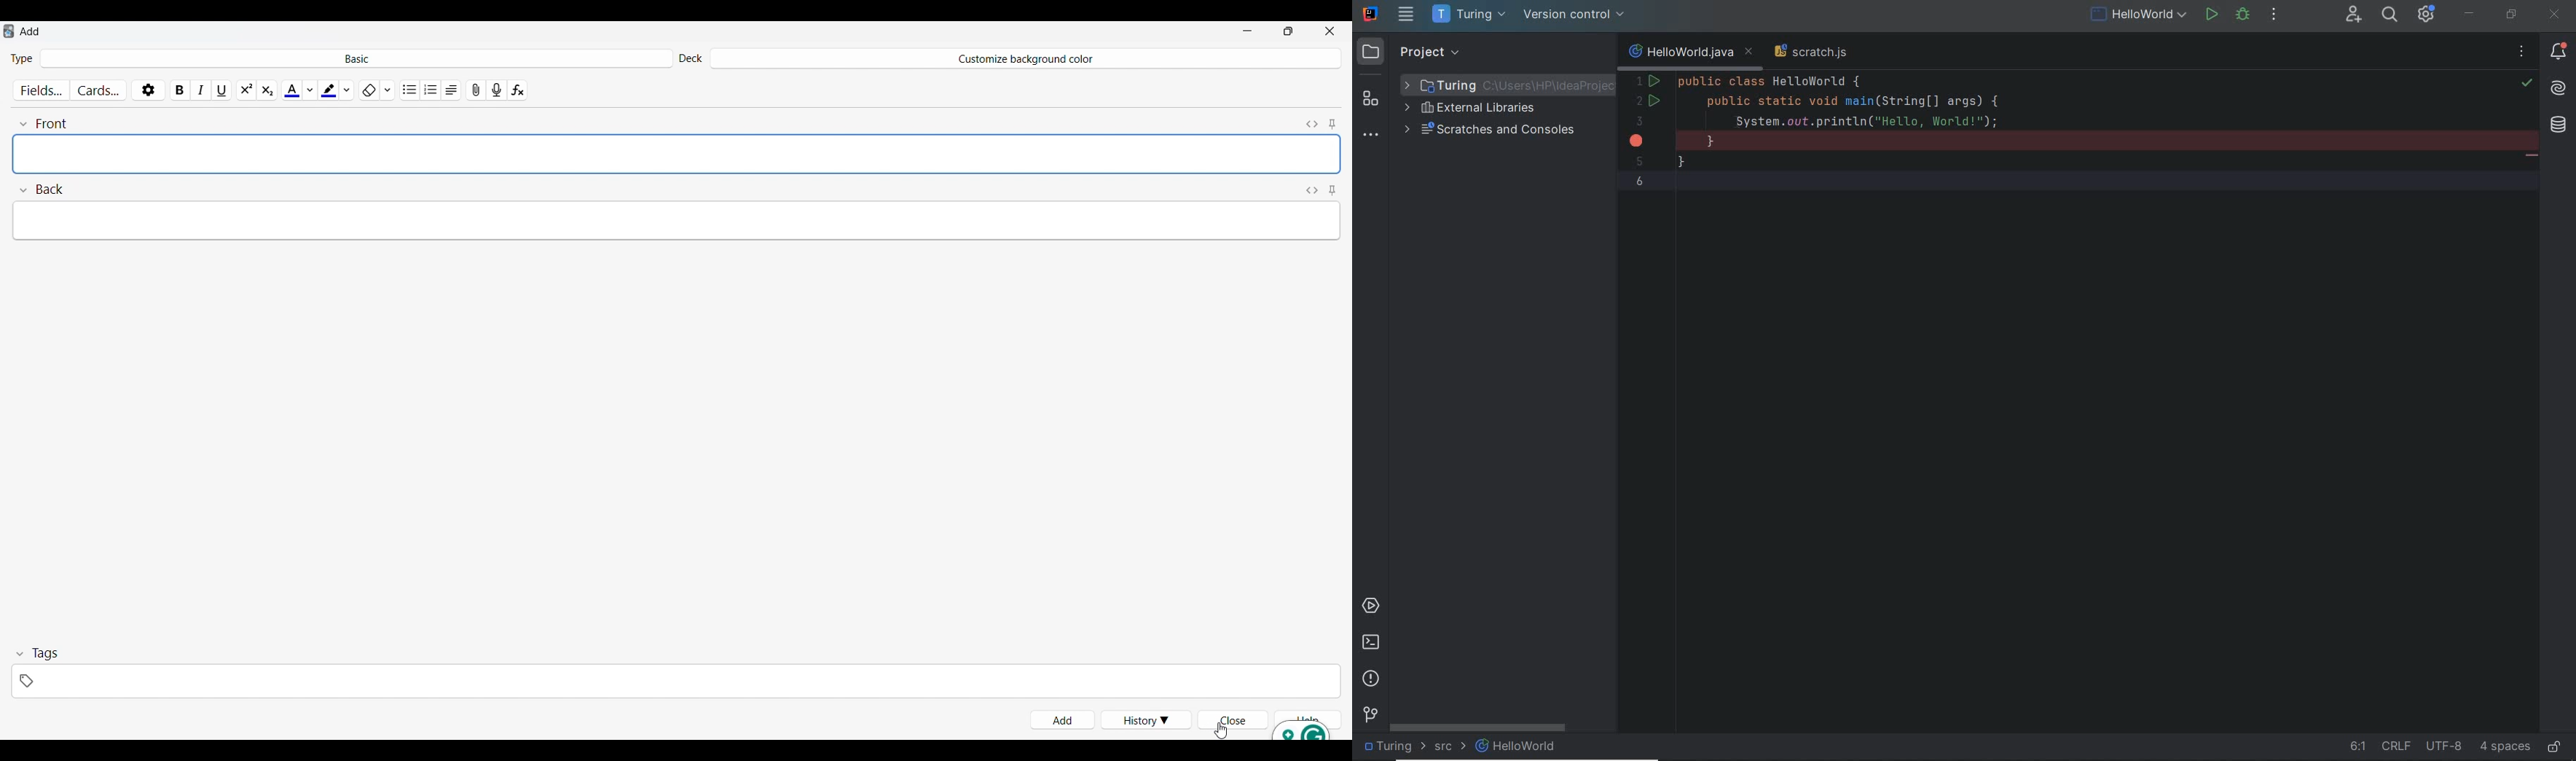 This screenshot has height=784, width=2576. What do you see at coordinates (676, 154) in the screenshot?
I see `Text space empty after adding card` at bounding box center [676, 154].